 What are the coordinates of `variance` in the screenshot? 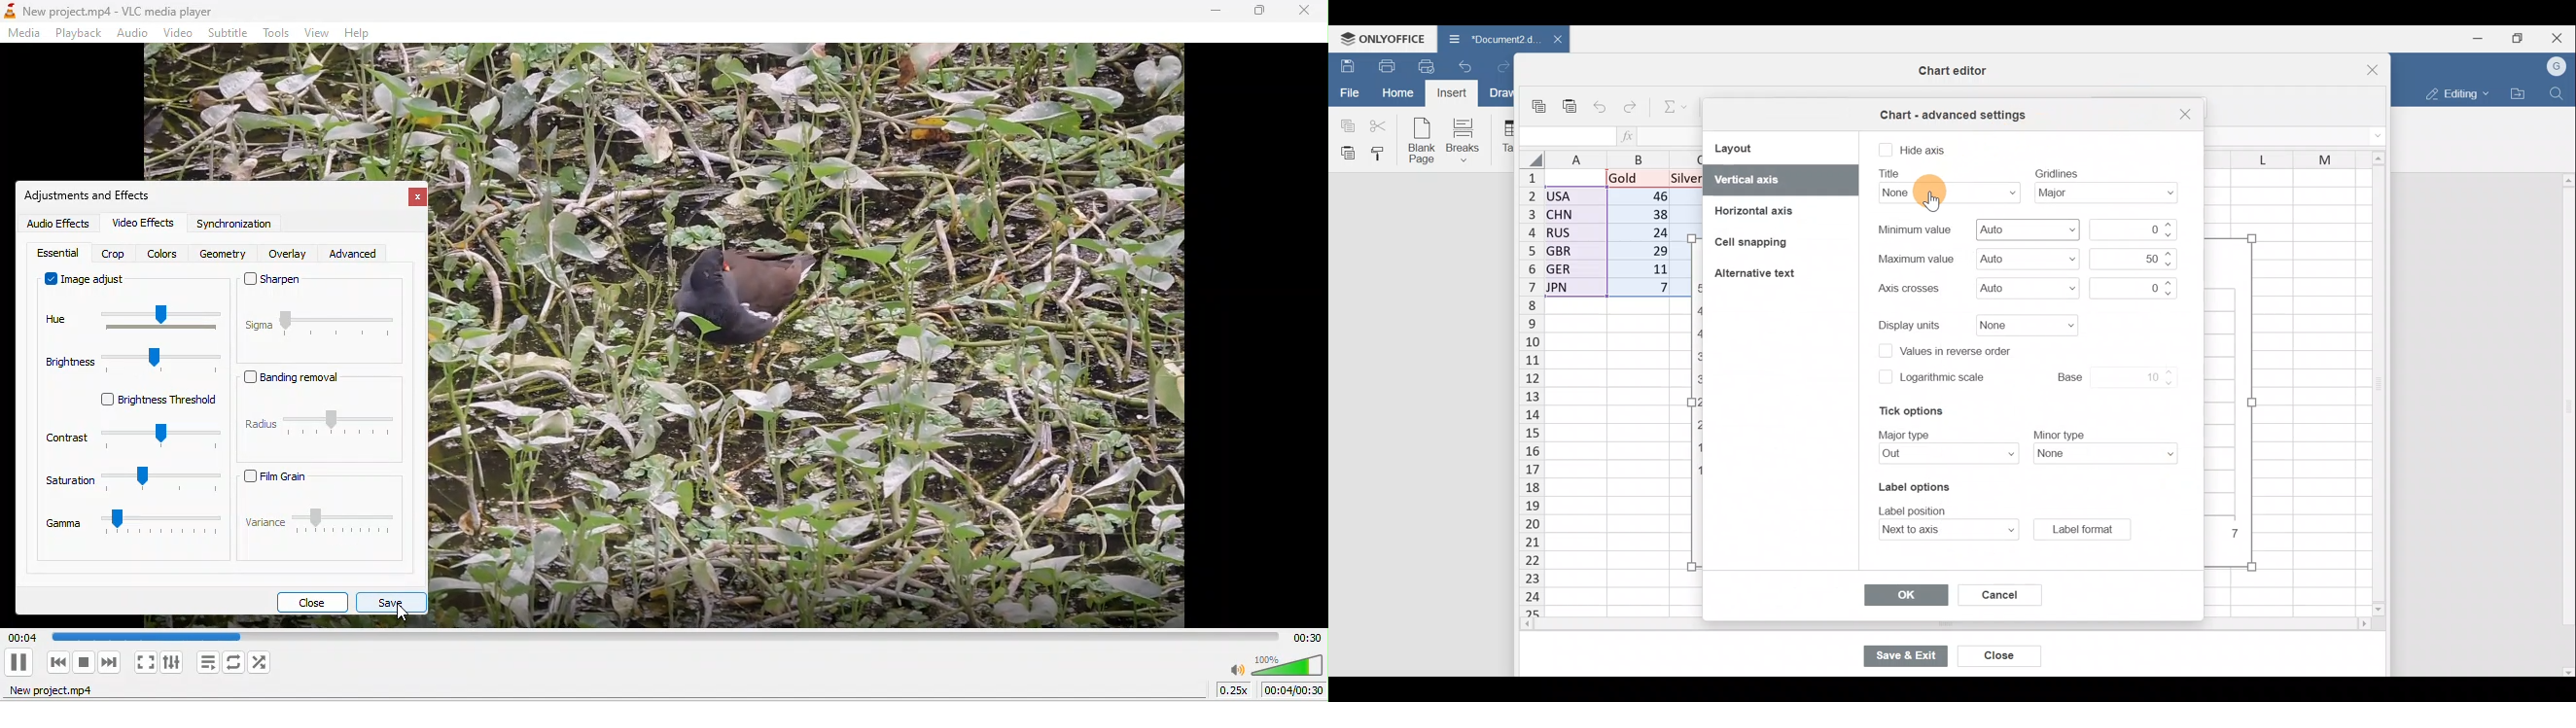 It's located at (322, 530).